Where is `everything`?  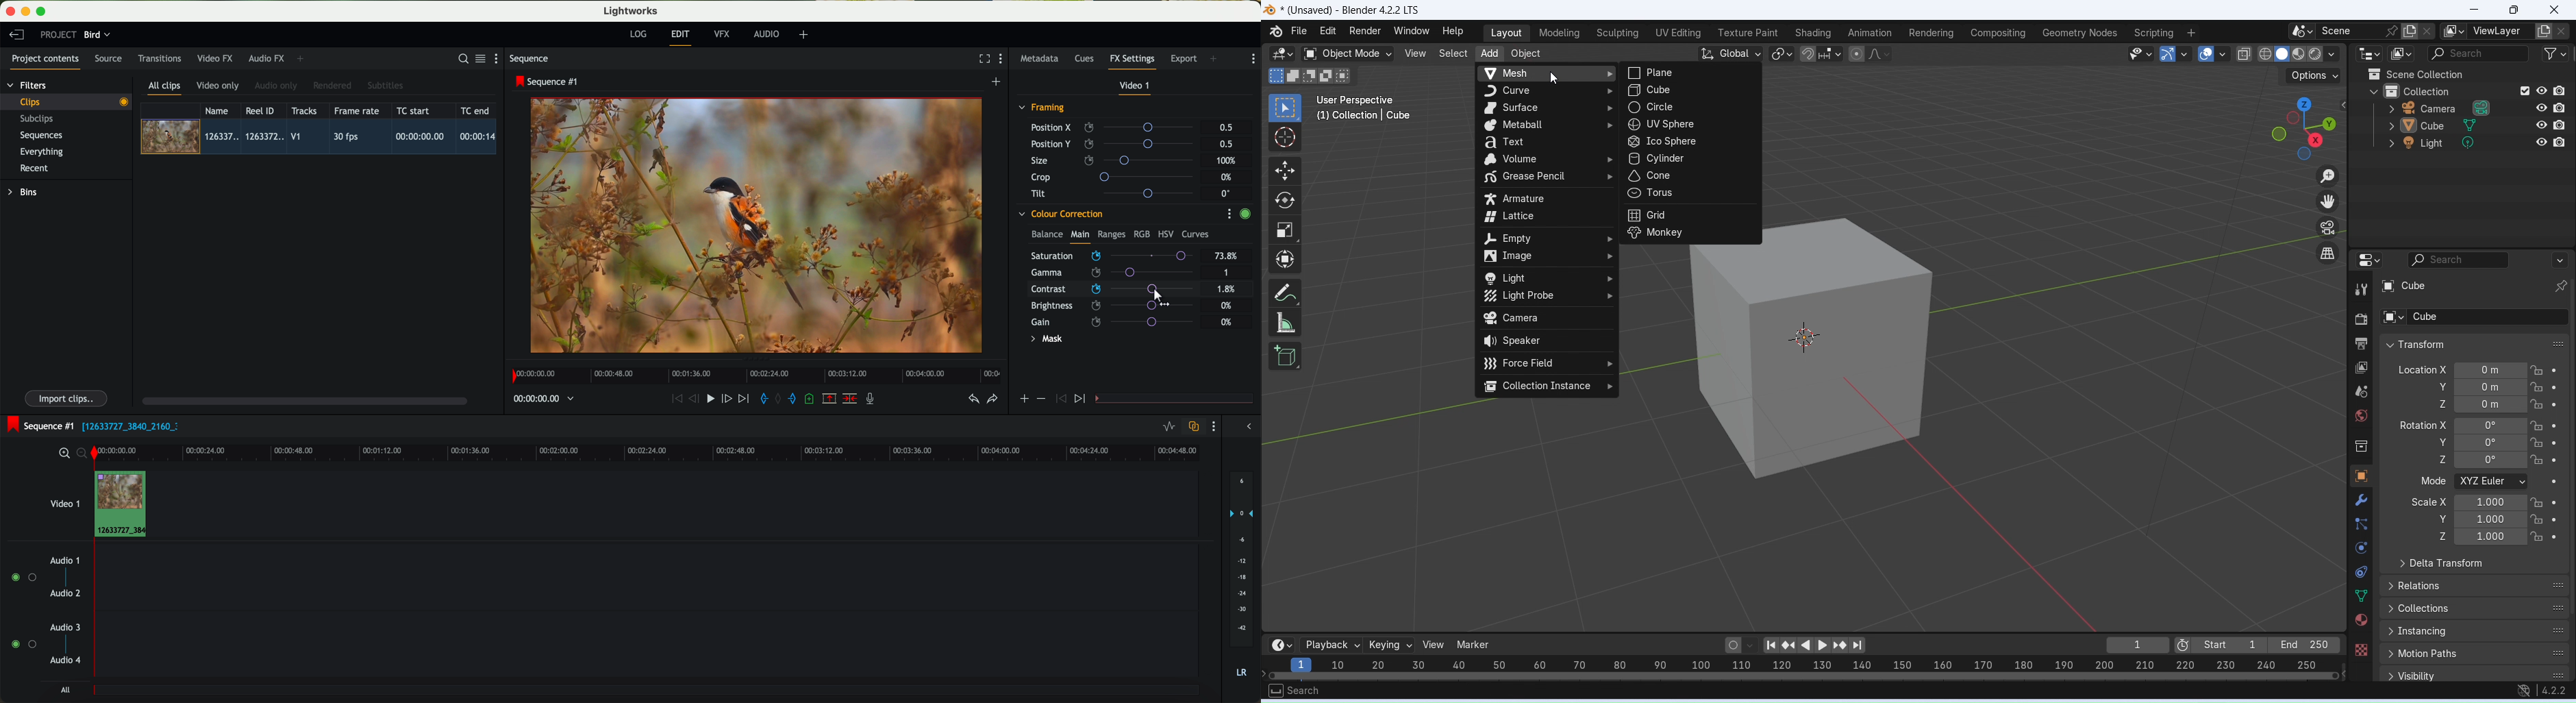 everything is located at coordinates (42, 152).